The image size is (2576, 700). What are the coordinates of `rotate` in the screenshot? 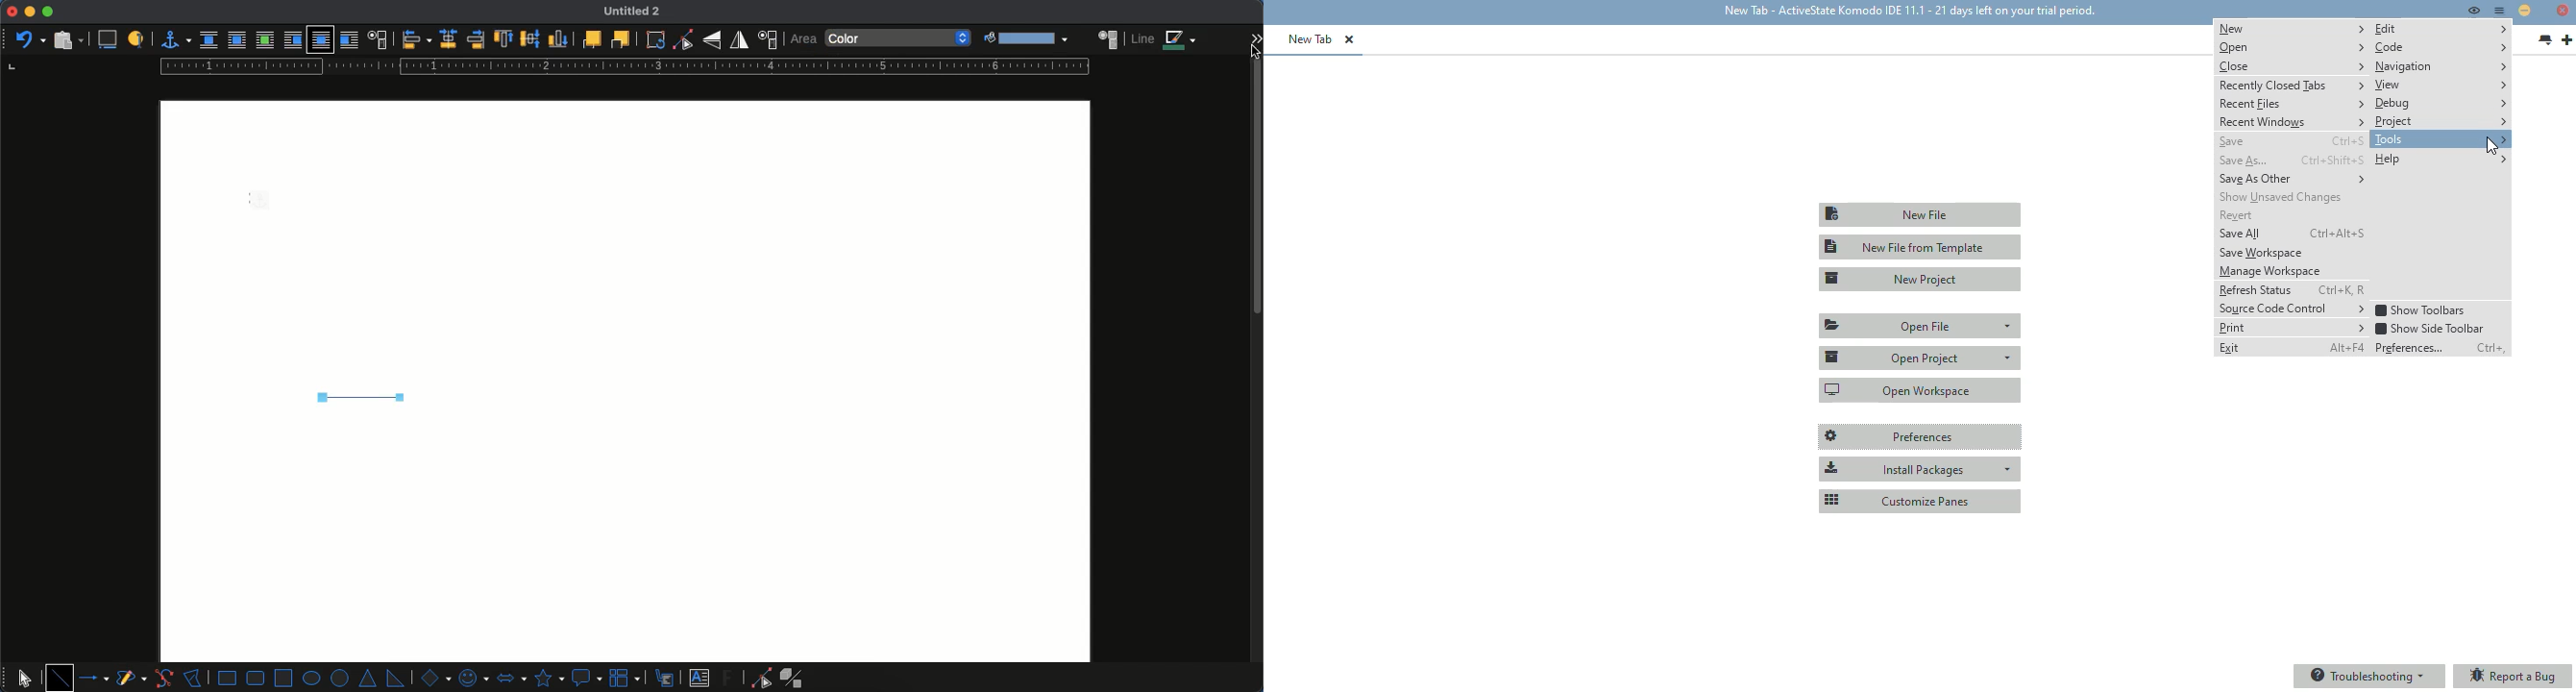 It's located at (656, 40).